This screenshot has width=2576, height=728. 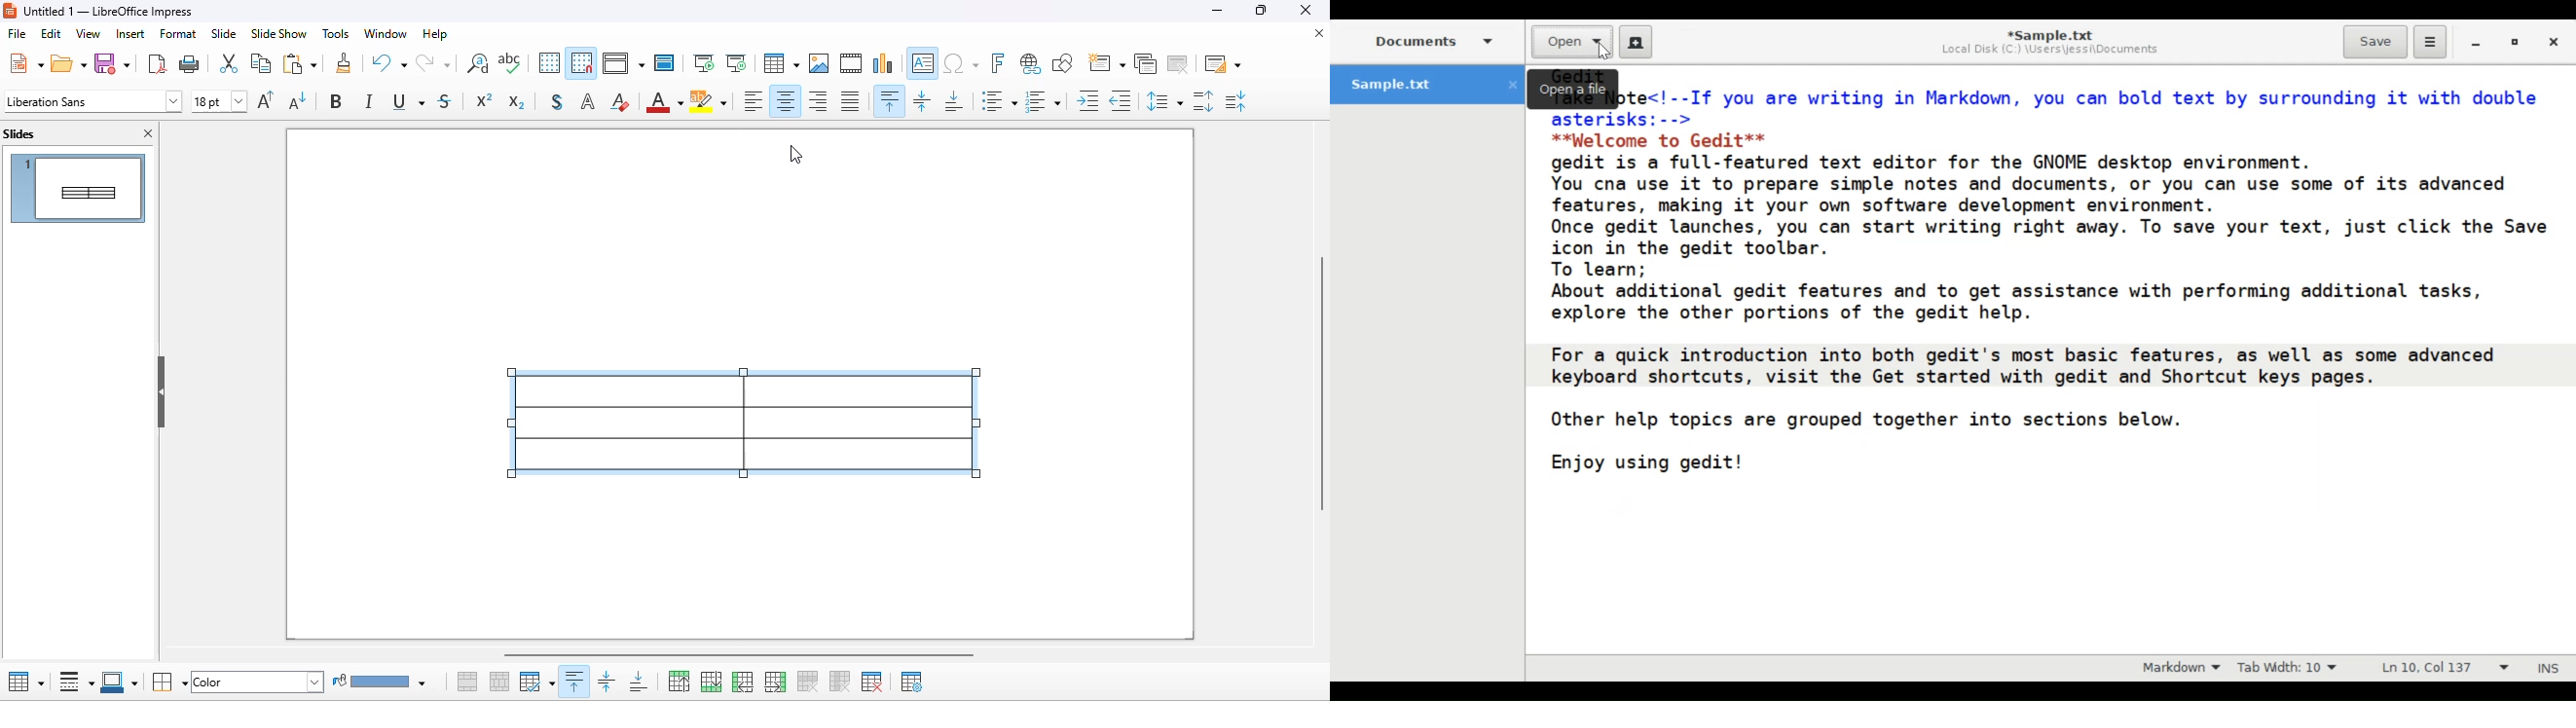 What do you see at coordinates (78, 189) in the screenshot?
I see `preview in slides pane` at bounding box center [78, 189].